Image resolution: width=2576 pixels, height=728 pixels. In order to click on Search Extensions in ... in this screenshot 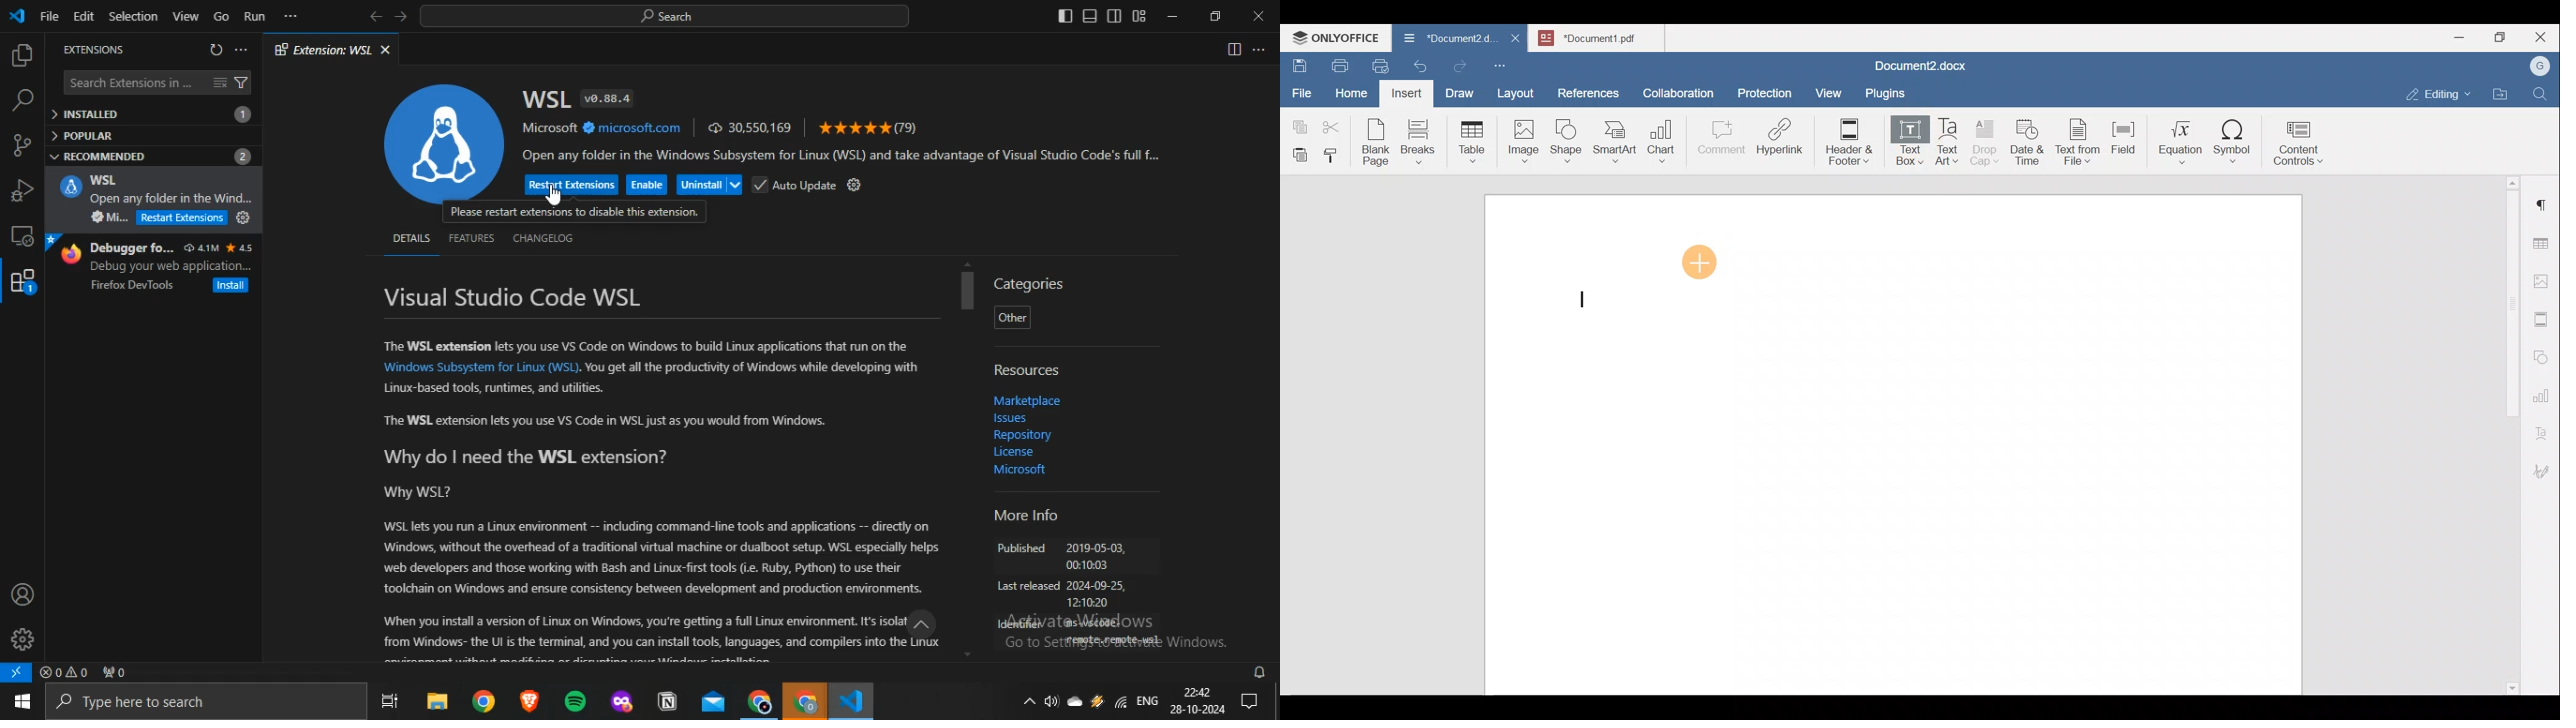, I will do `click(132, 83)`.